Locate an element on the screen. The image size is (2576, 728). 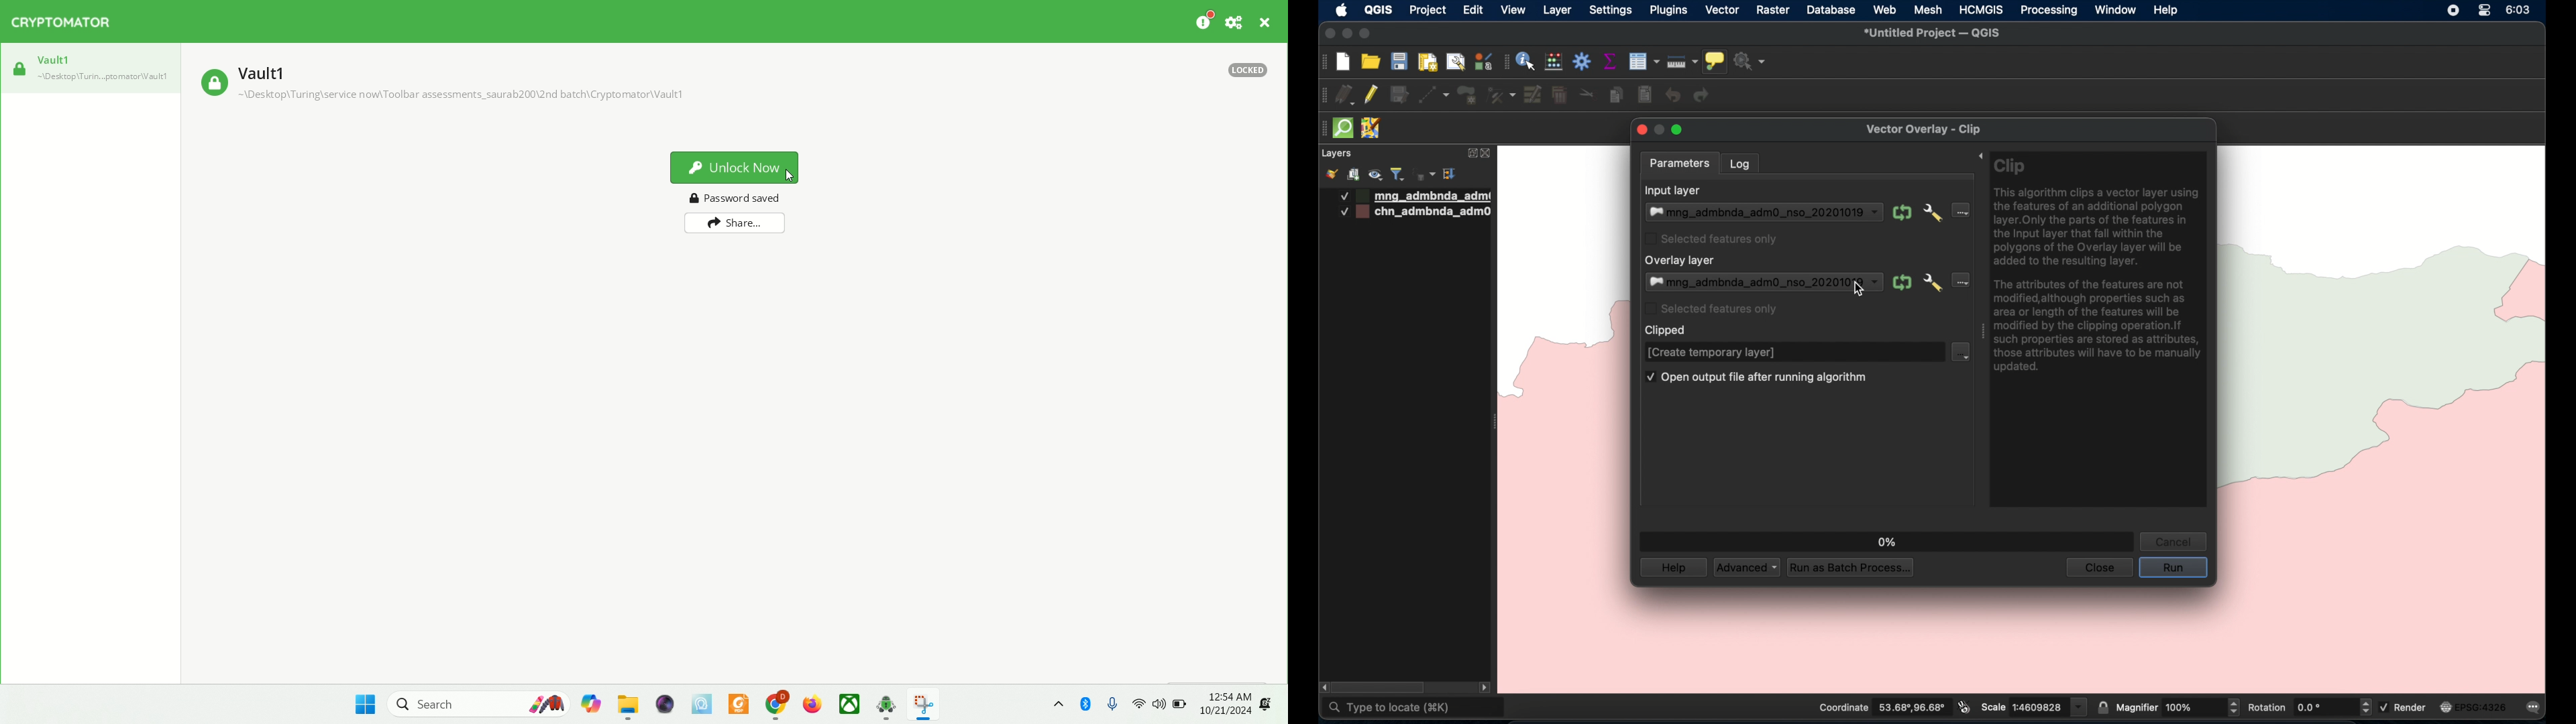
vector is located at coordinates (1722, 11).